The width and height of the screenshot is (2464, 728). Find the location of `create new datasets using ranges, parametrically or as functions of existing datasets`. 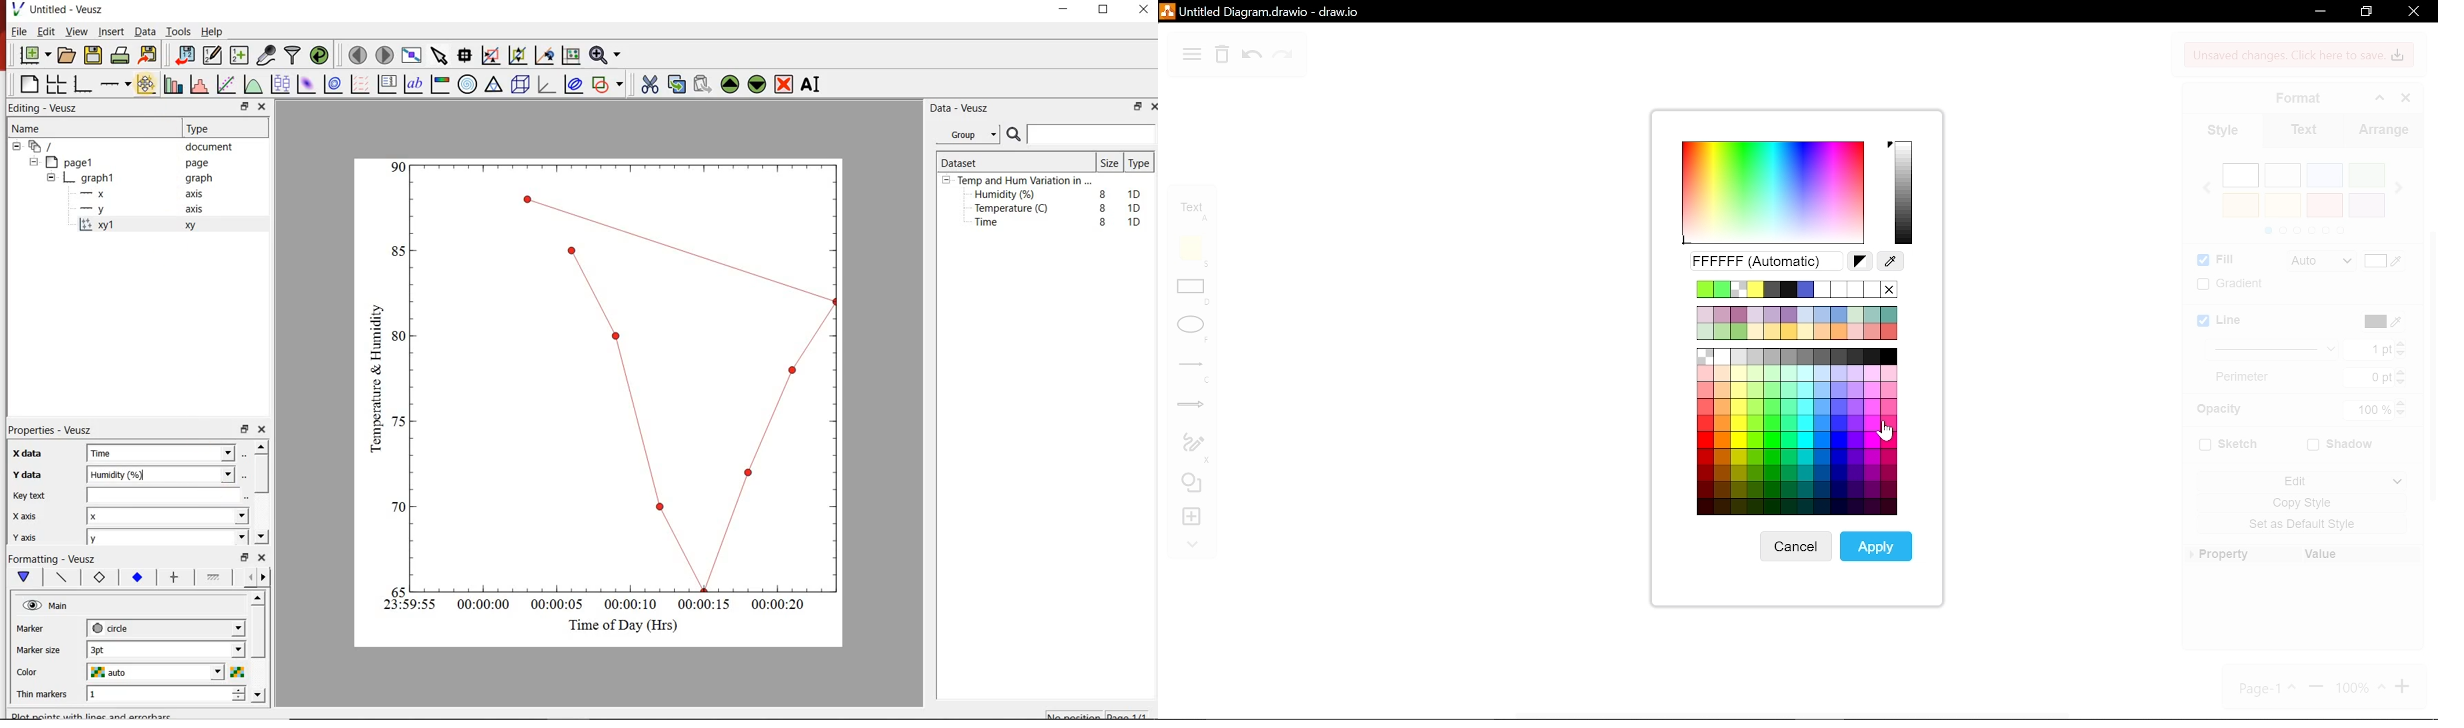

create new datasets using ranges, parametrically or as functions of existing datasets is located at coordinates (240, 56).